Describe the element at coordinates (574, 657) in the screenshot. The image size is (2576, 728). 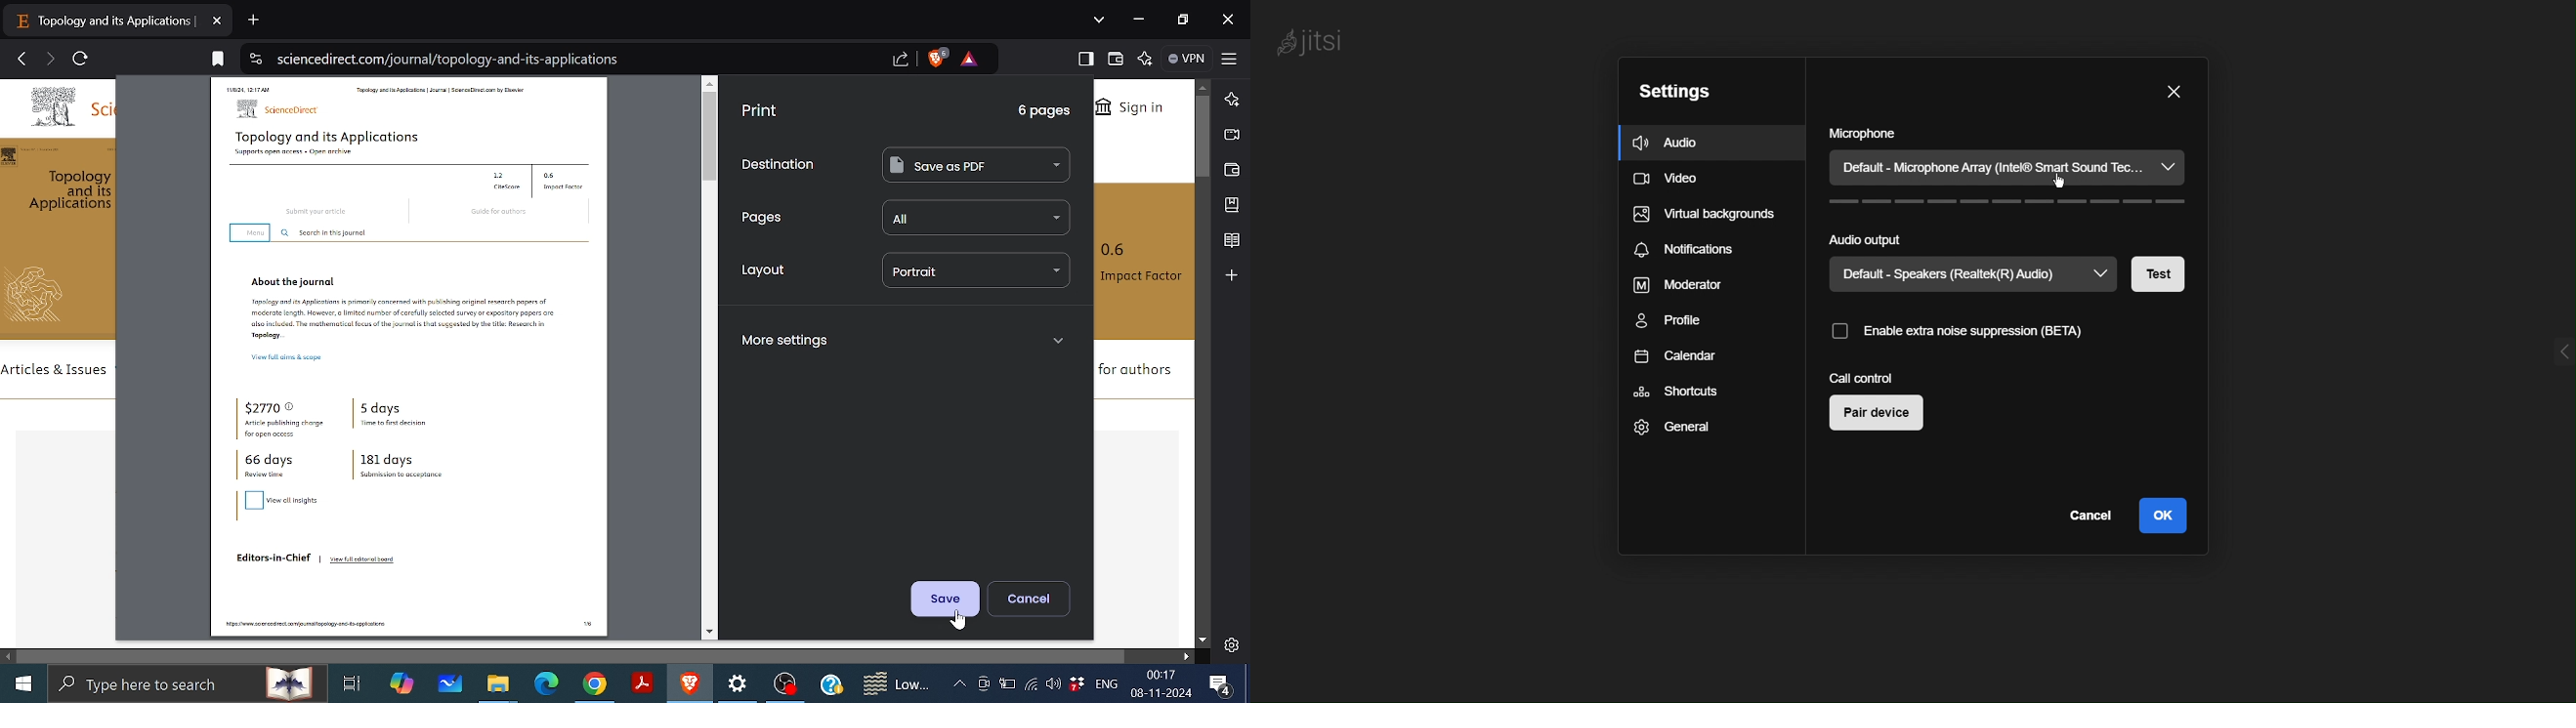
I see `Horizontal scrollbar` at that location.